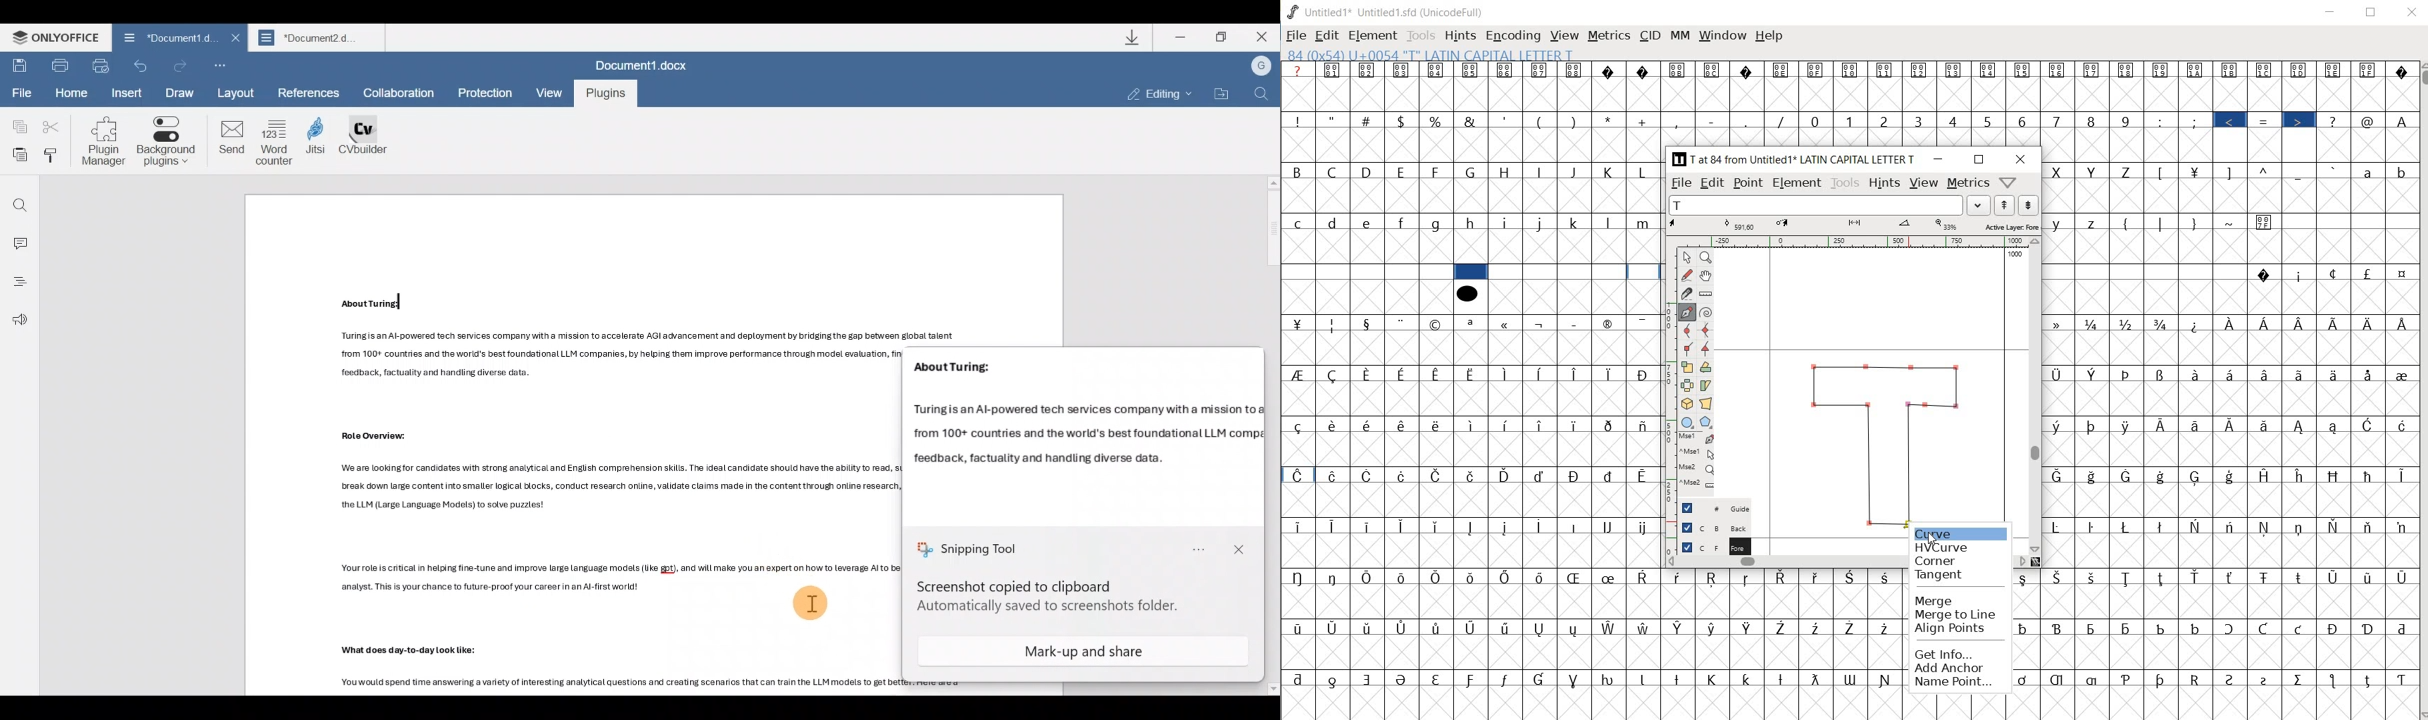 This screenshot has height=728, width=2436. What do you see at coordinates (1979, 205) in the screenshot?
I see `Drop down` at bounding box center [1979, 205].